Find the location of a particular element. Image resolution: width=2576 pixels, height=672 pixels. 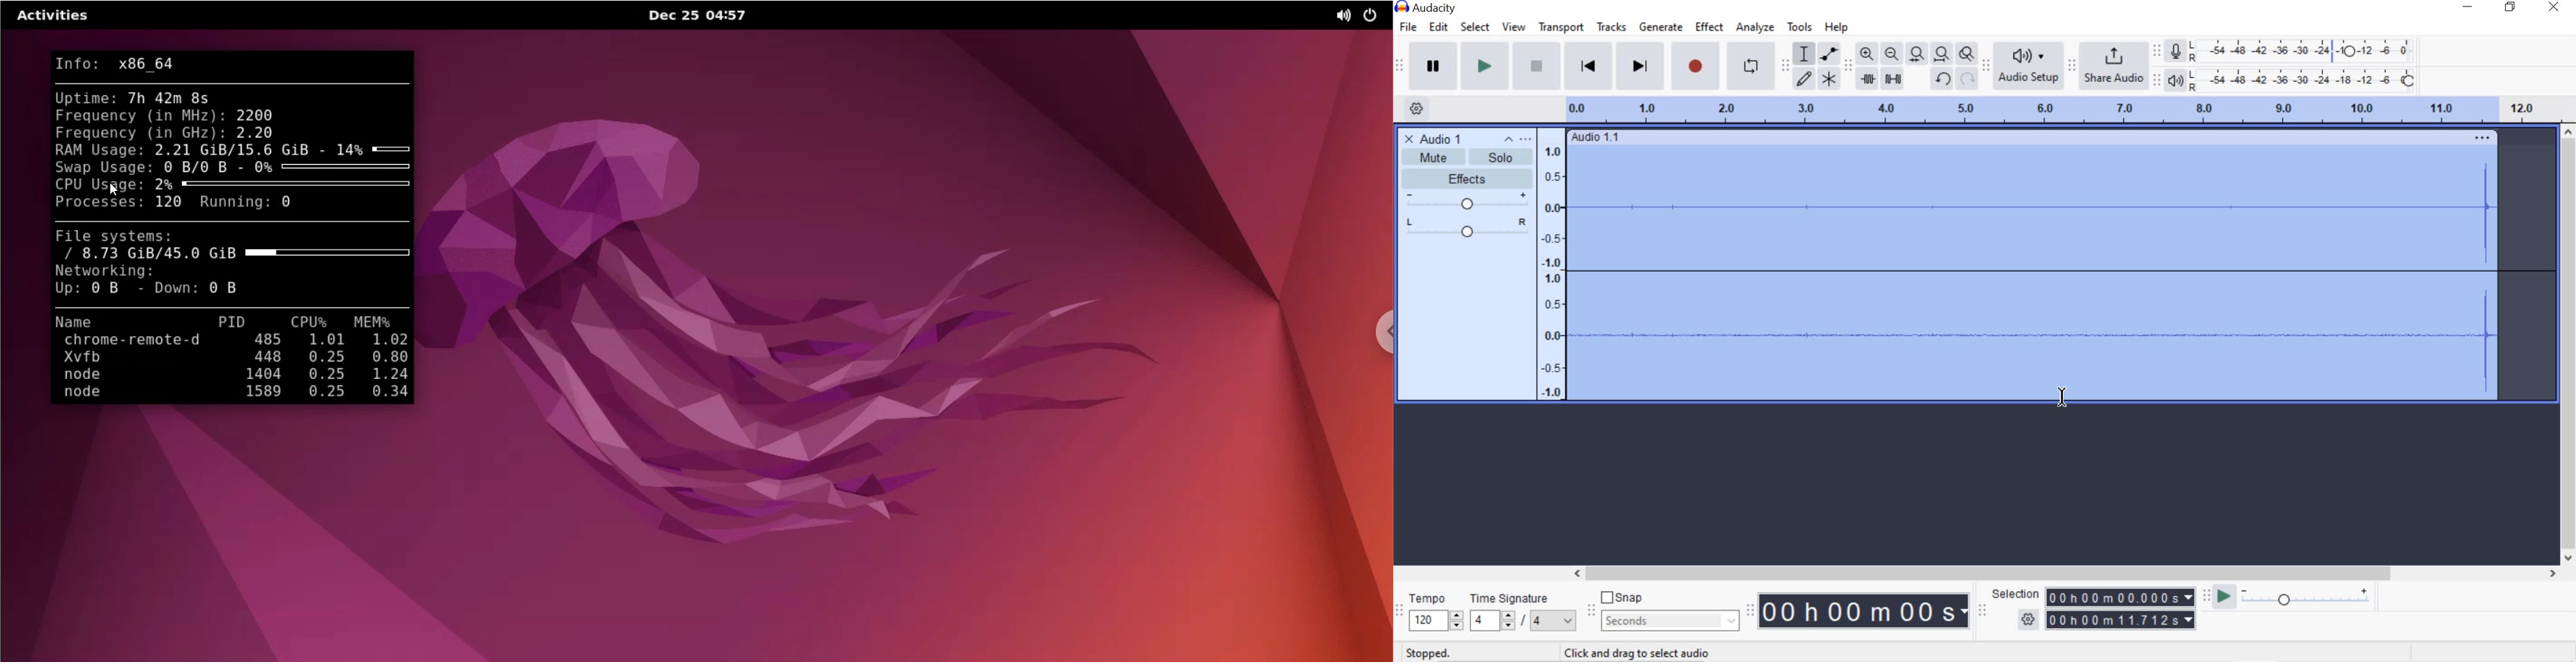

Snapping Toolbar is located at coordinates (1593, 611).